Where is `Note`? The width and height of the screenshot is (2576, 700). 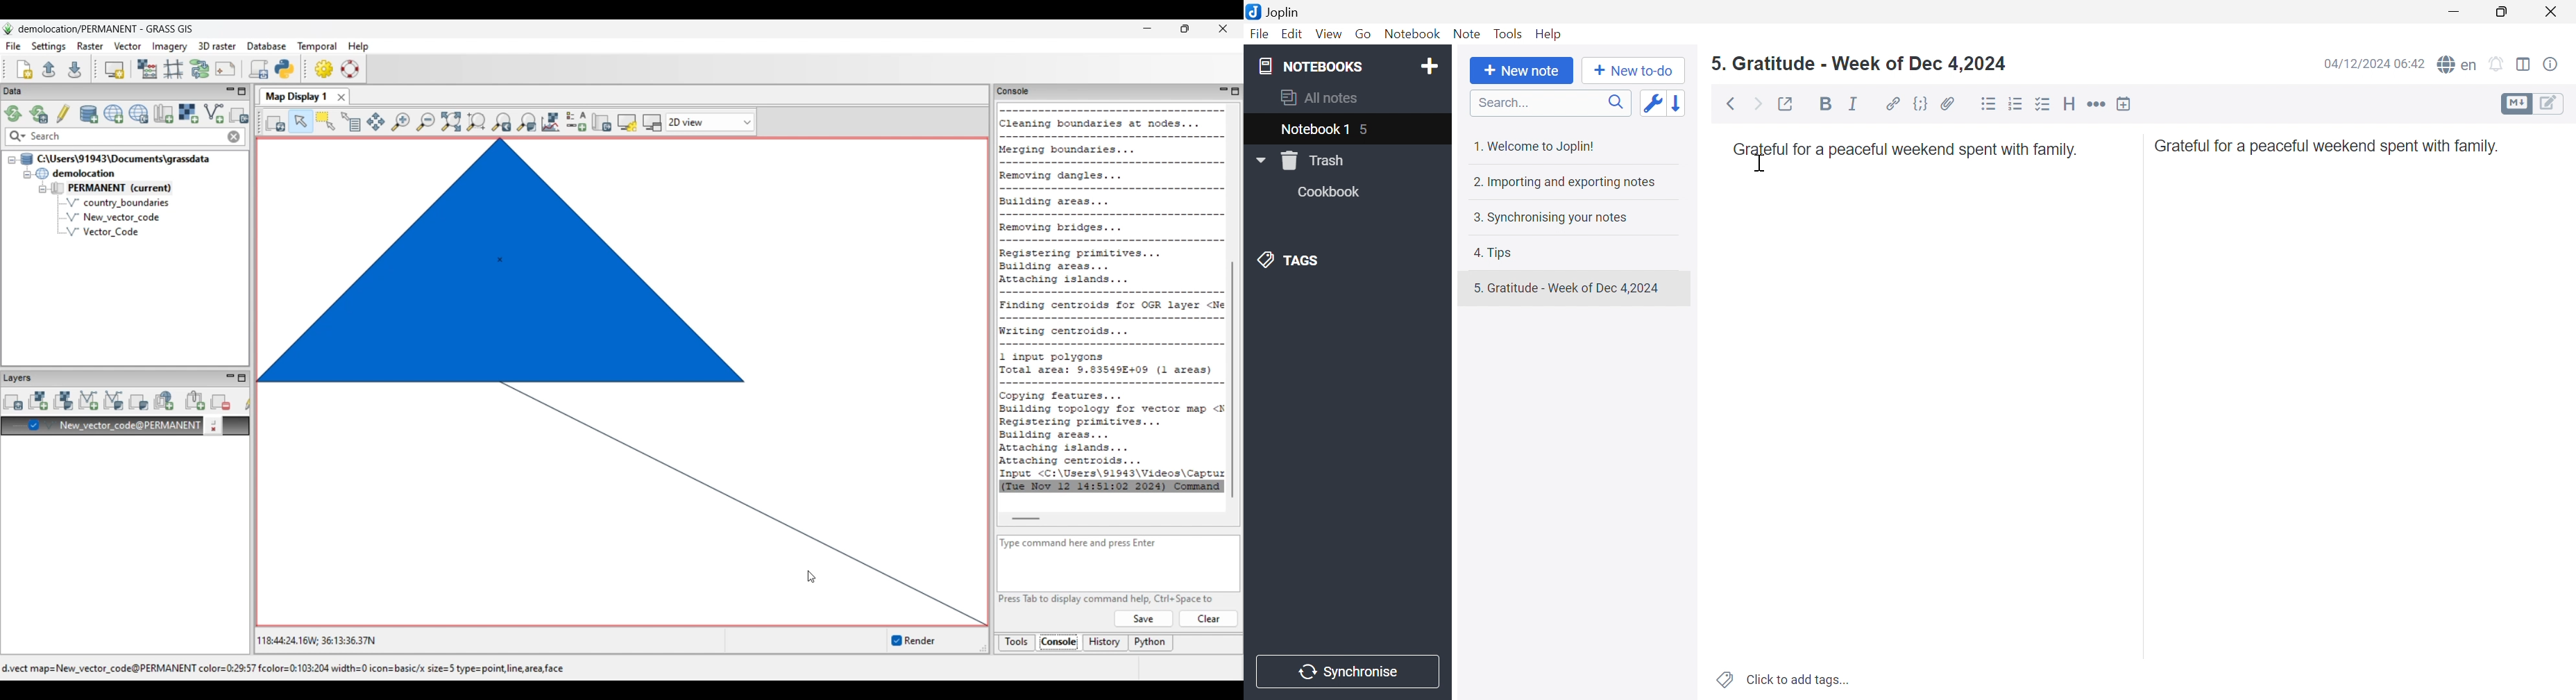 Note is located at coordinates (1466, 33).